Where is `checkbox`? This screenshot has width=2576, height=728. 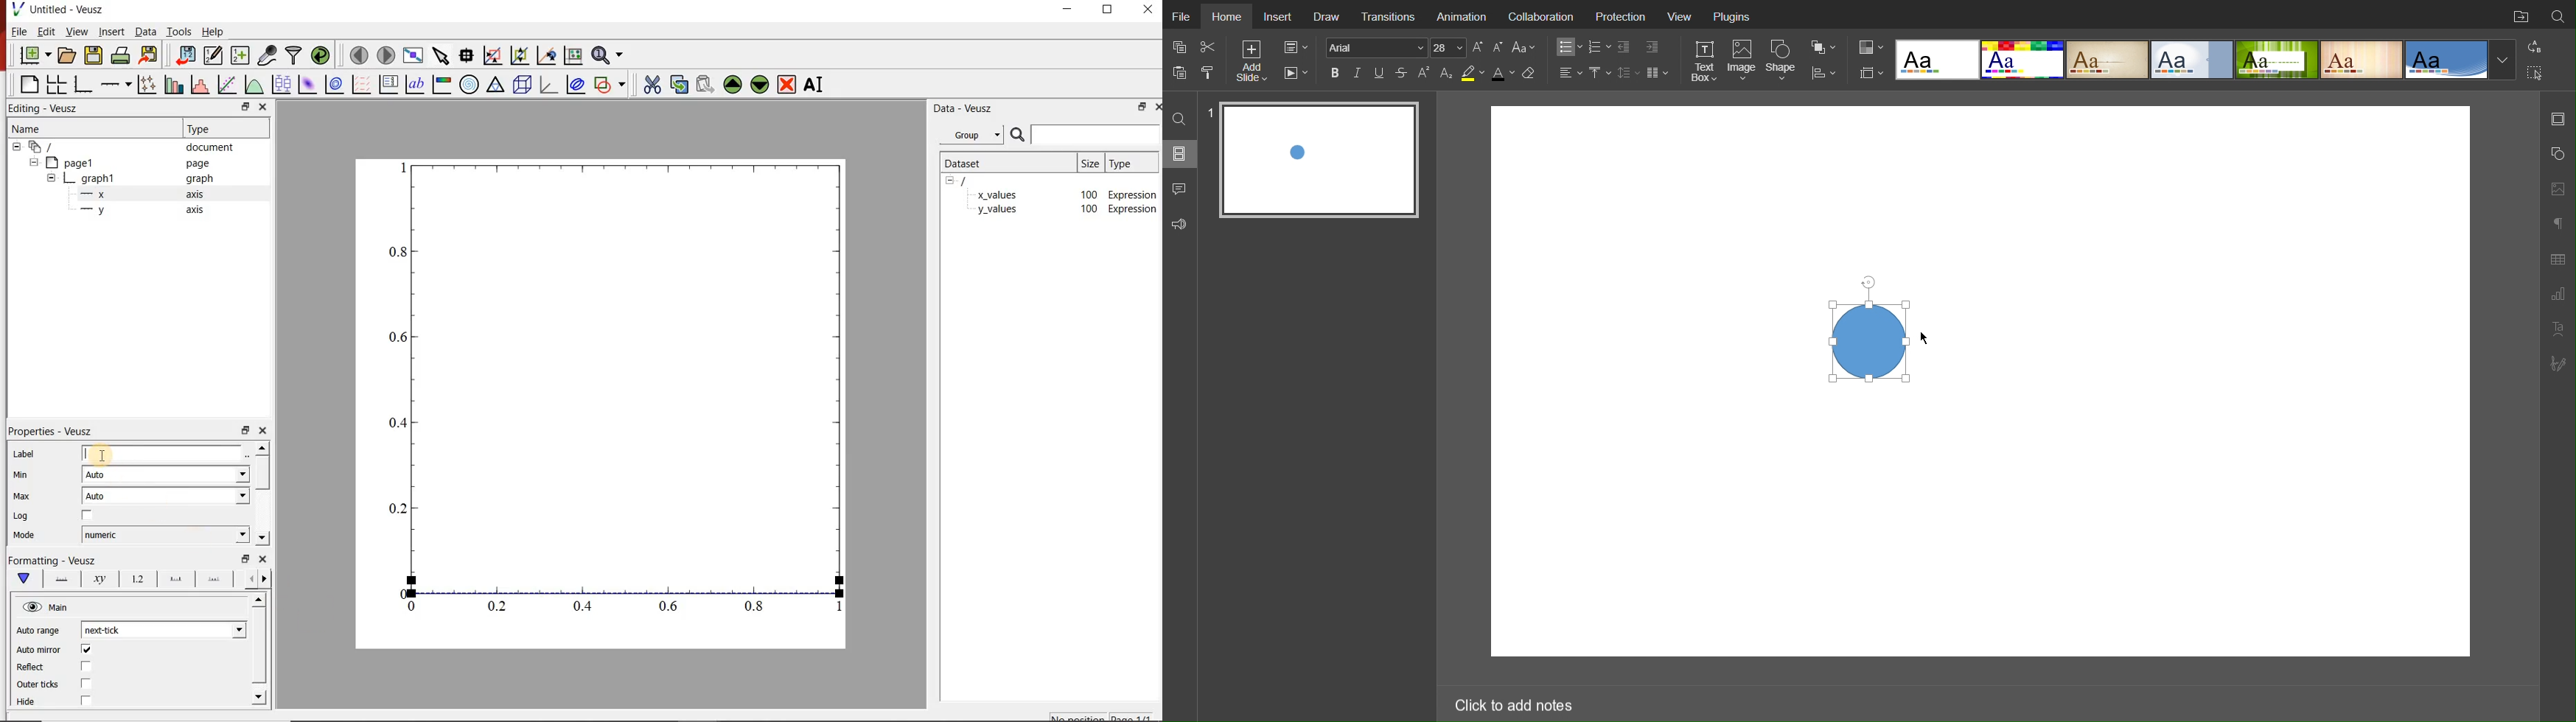 checkbox is located at coordinates (87, 665).